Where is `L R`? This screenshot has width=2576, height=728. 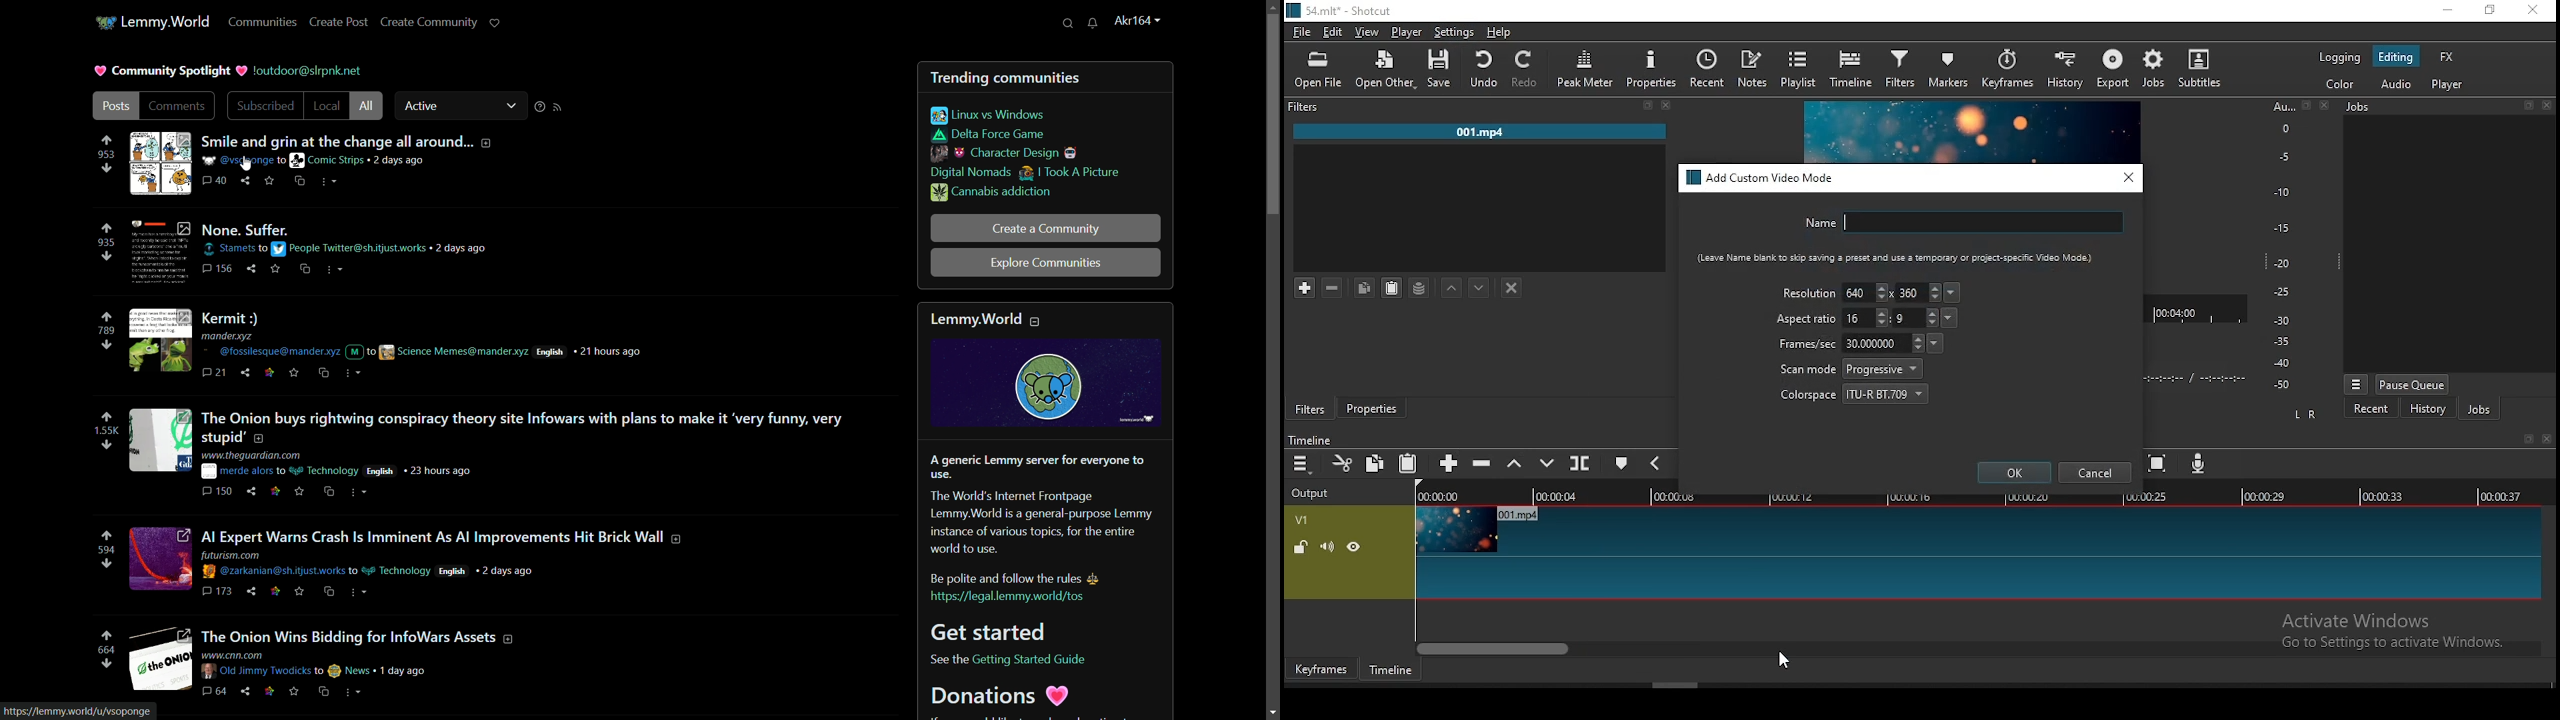
L R is located at coordinates (2307, 415).